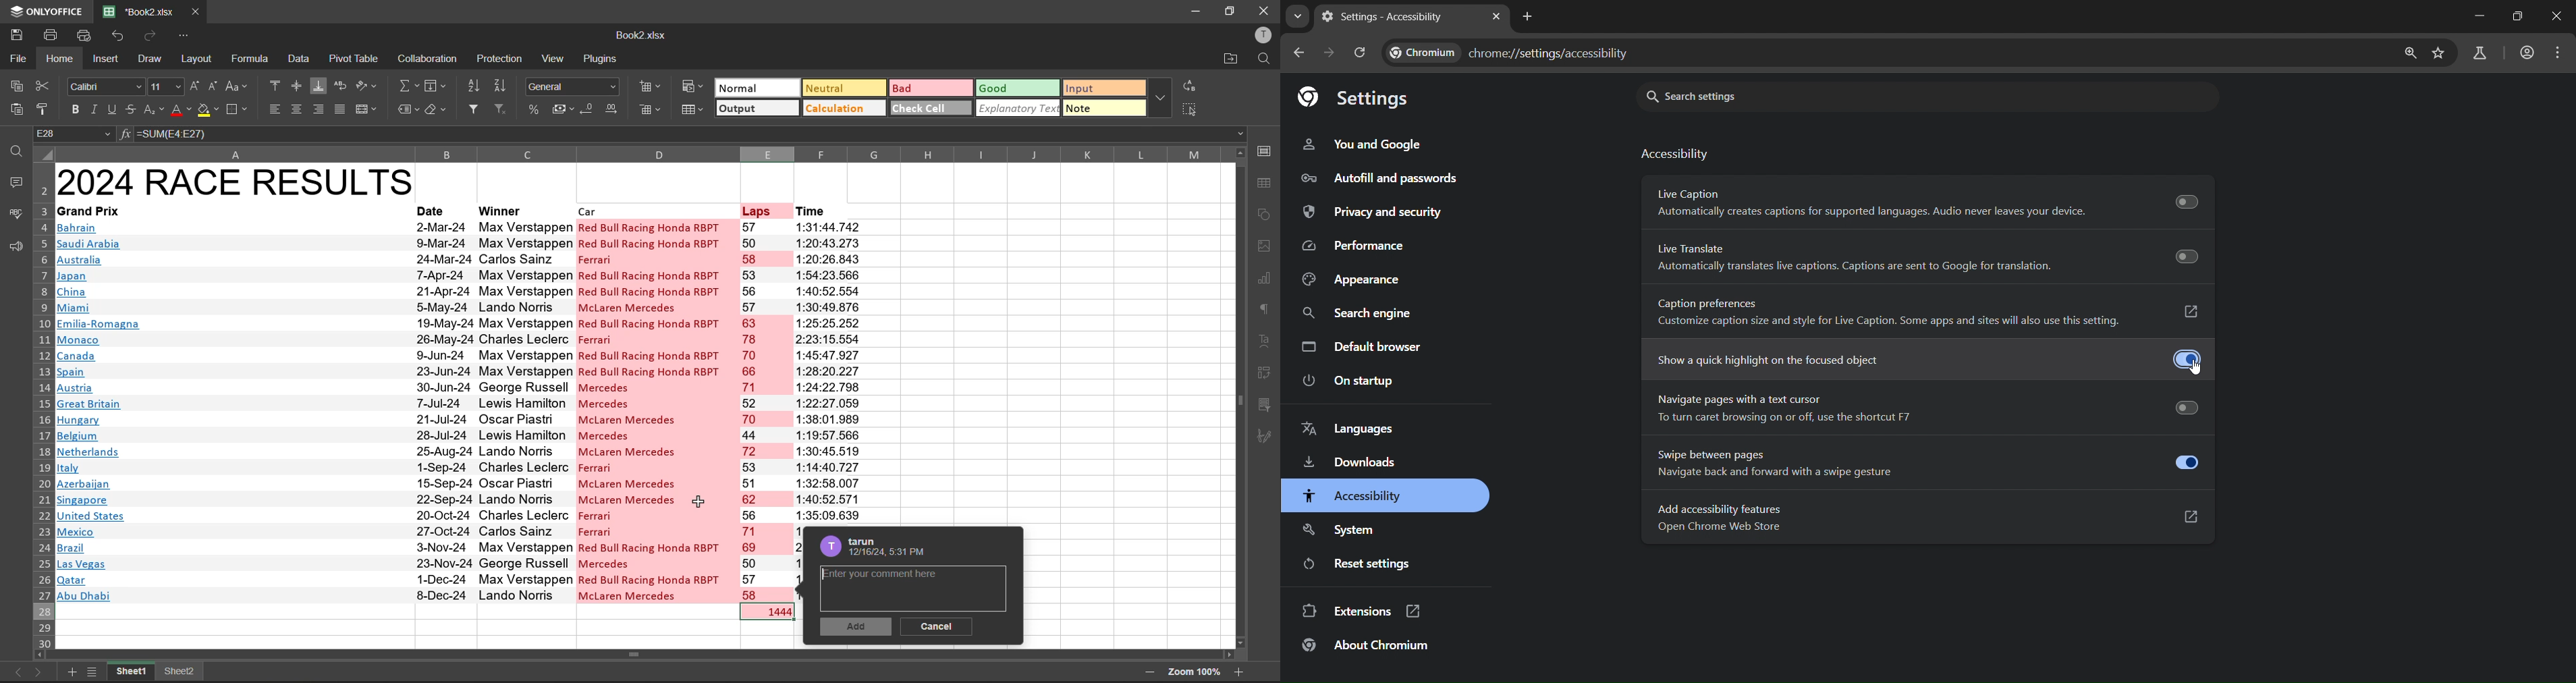  Describe the element at coordinates (236, 86) in the screenshot. I see `change case` at that location.